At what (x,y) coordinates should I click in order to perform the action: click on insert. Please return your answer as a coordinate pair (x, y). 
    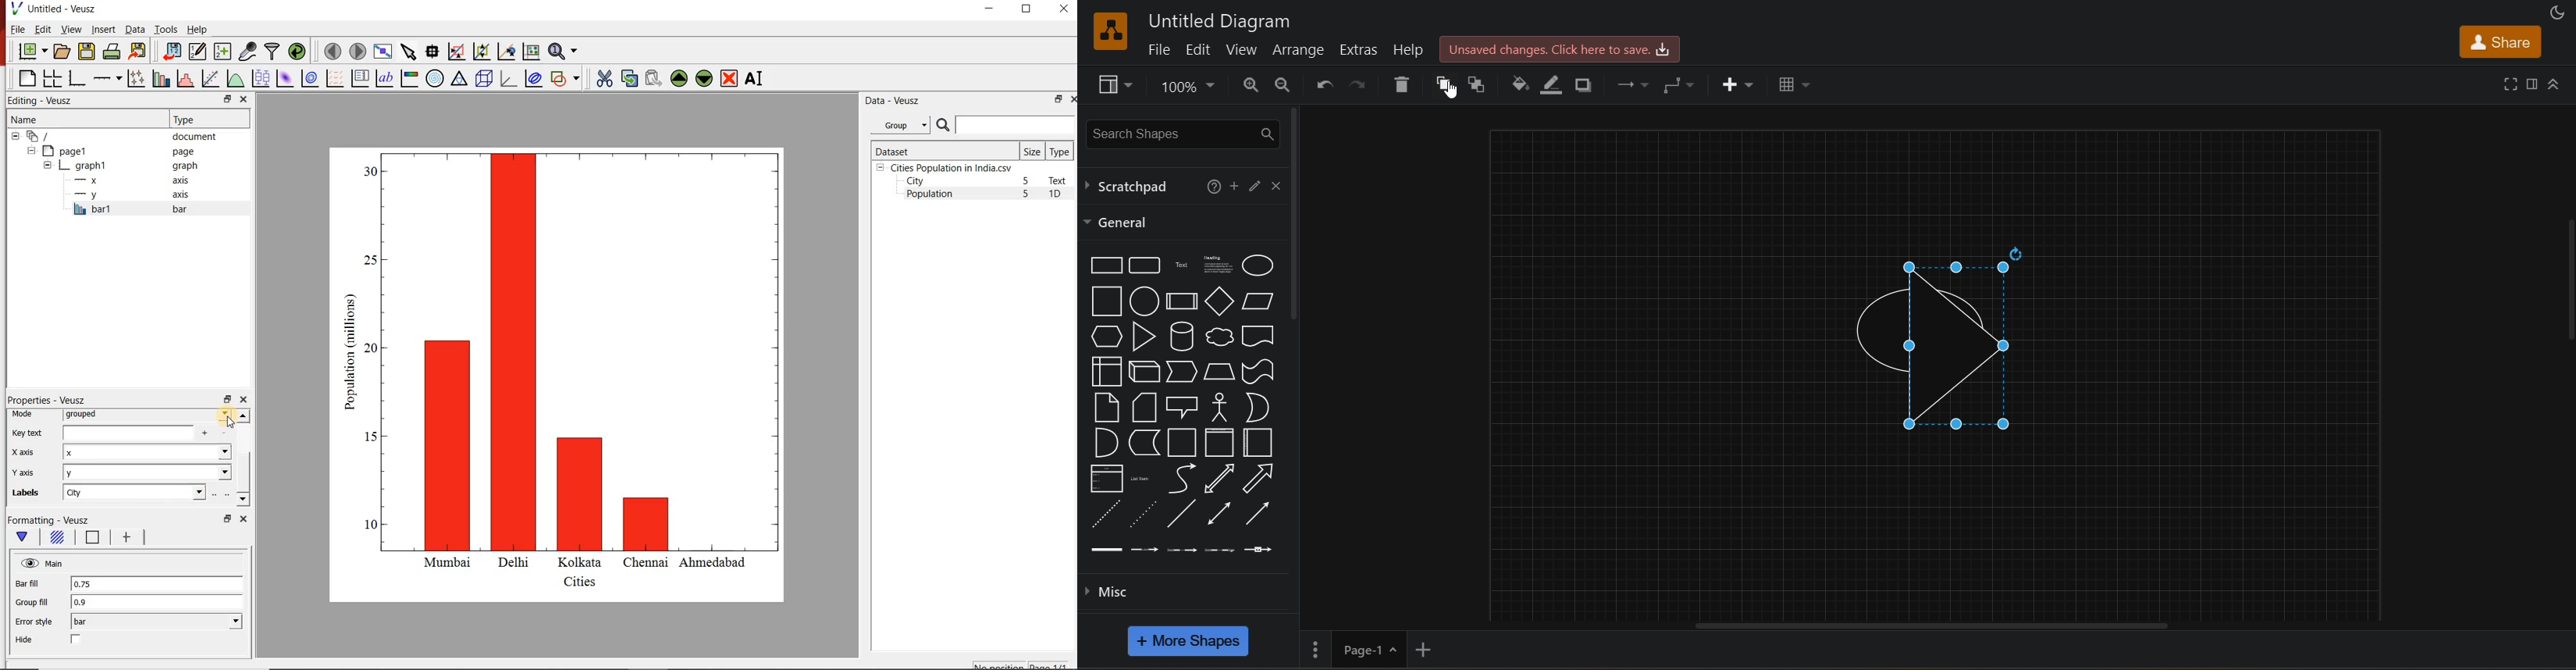
    Looking at the image, I should click on (1743, 86).